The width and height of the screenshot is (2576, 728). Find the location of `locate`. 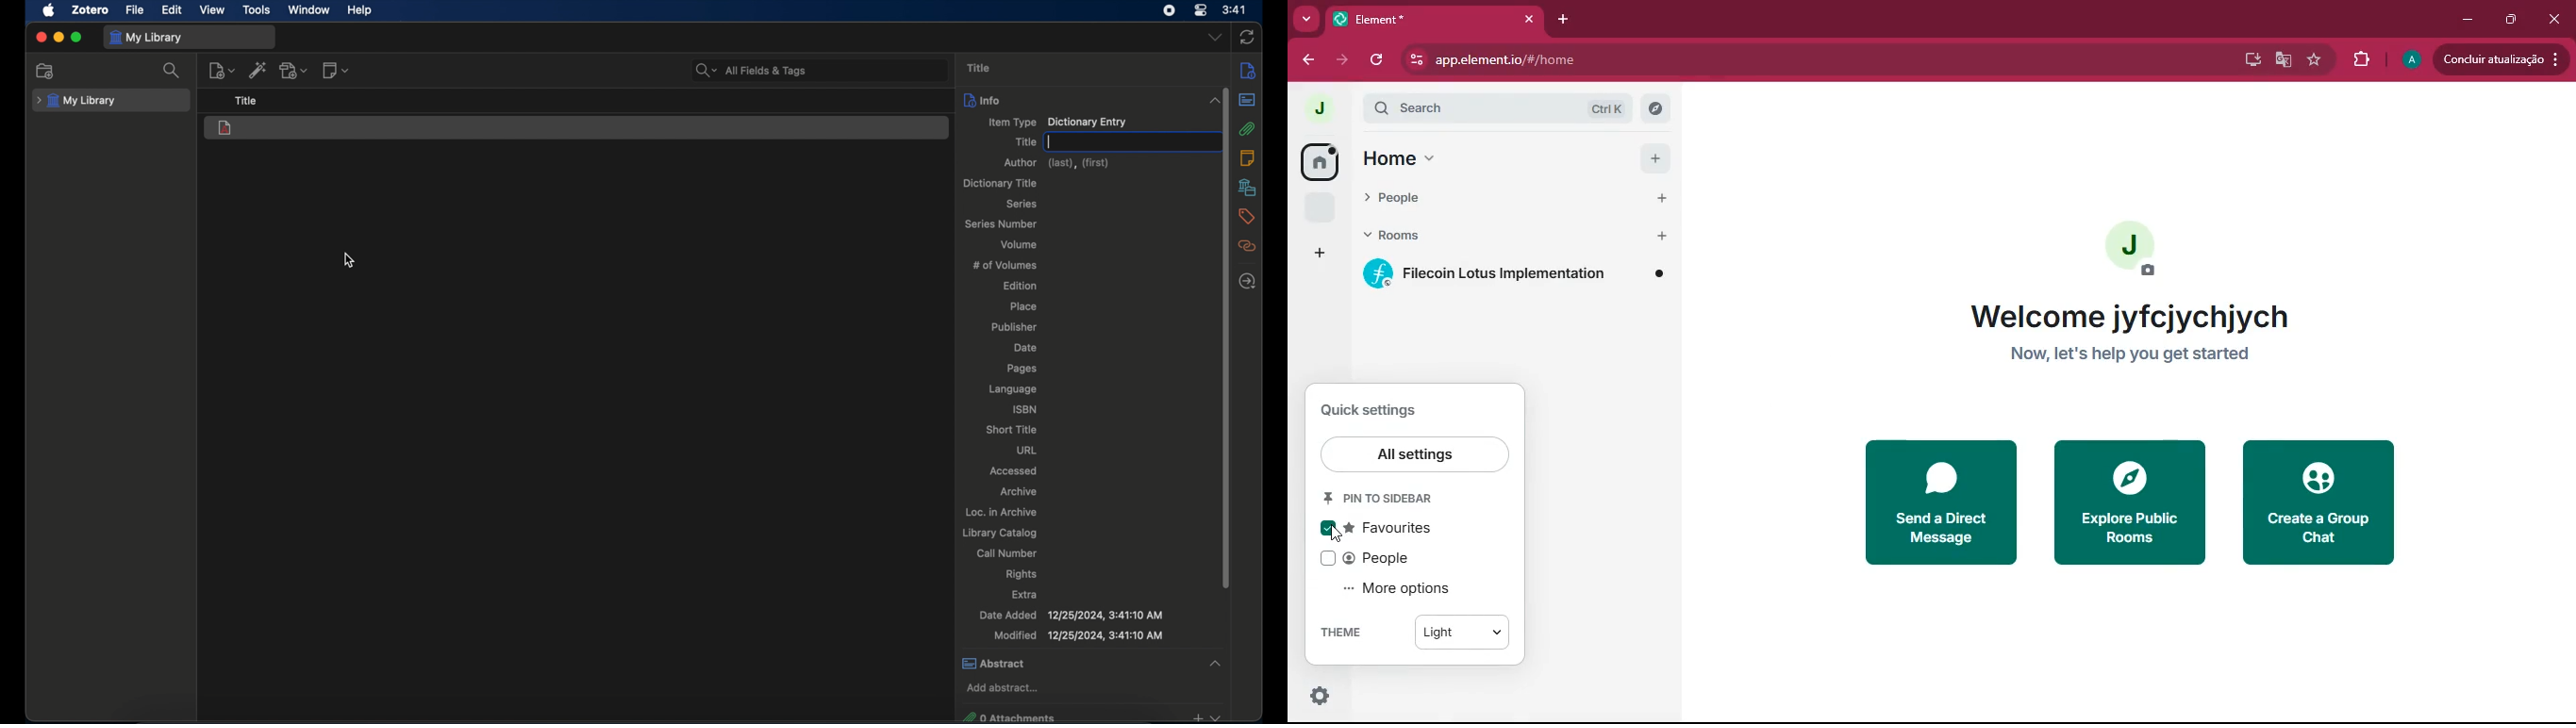

locate is located at coordinates (1248, 282).